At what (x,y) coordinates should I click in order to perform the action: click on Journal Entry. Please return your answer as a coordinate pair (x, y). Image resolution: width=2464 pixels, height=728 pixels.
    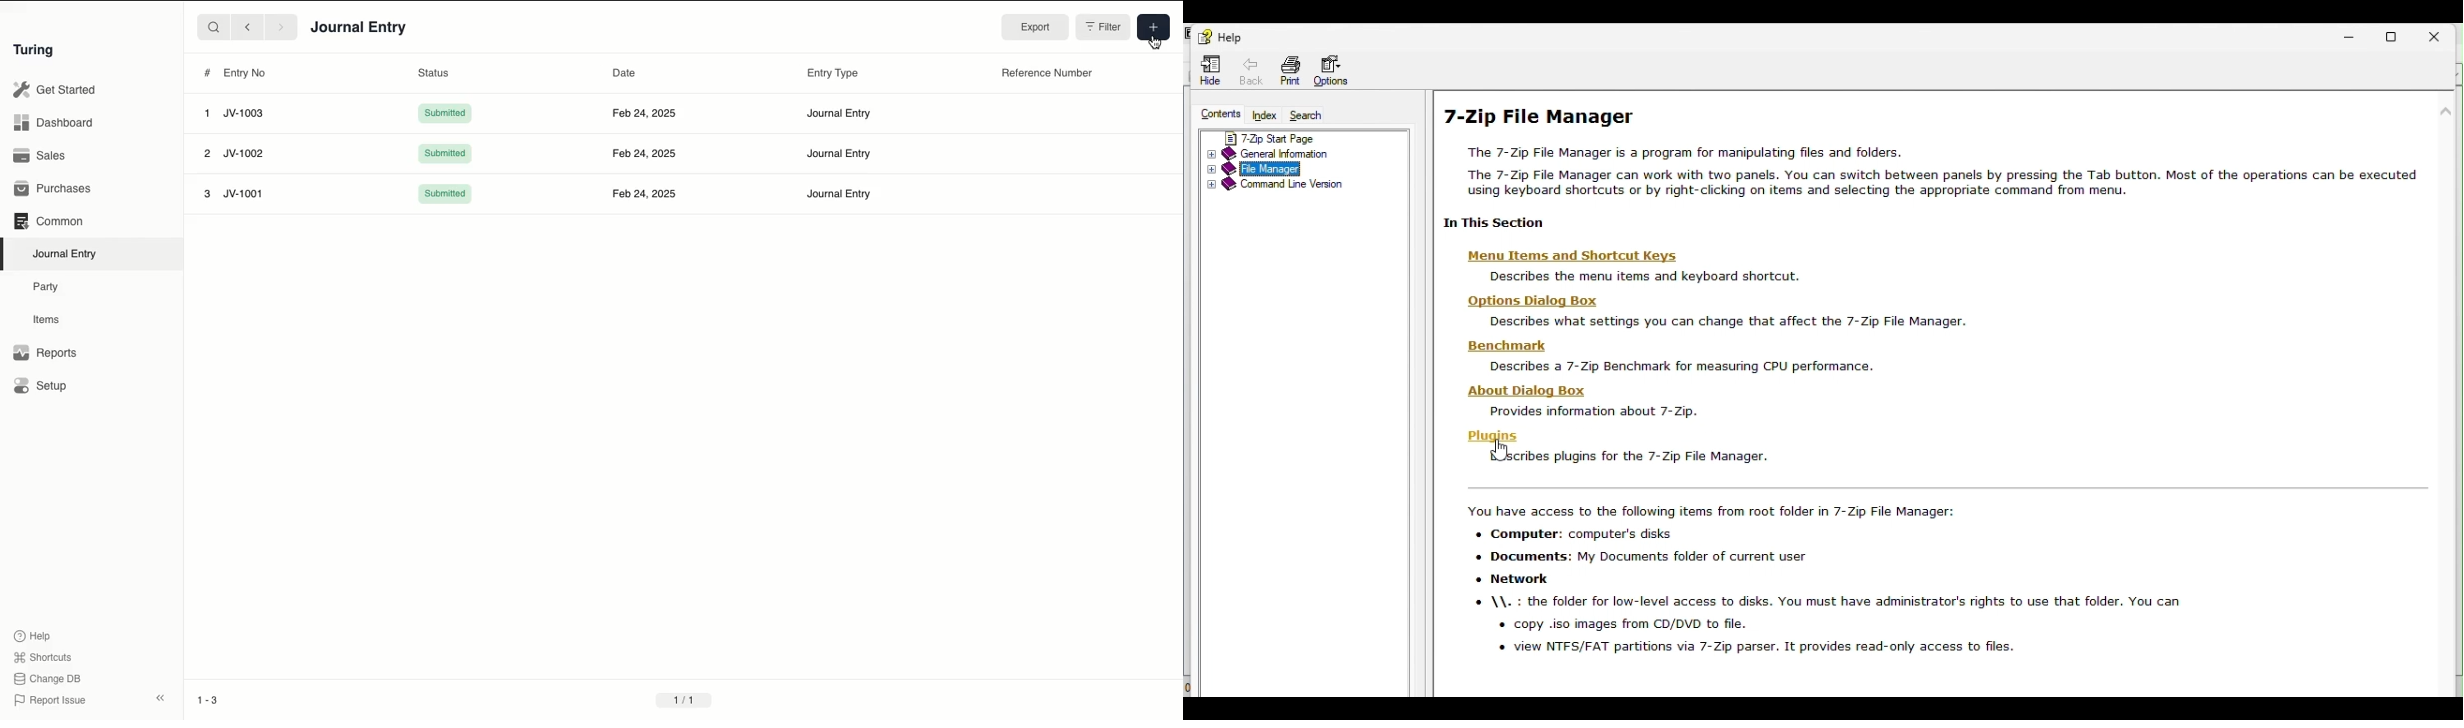
    Looking at the image, I should click on (838, 193).